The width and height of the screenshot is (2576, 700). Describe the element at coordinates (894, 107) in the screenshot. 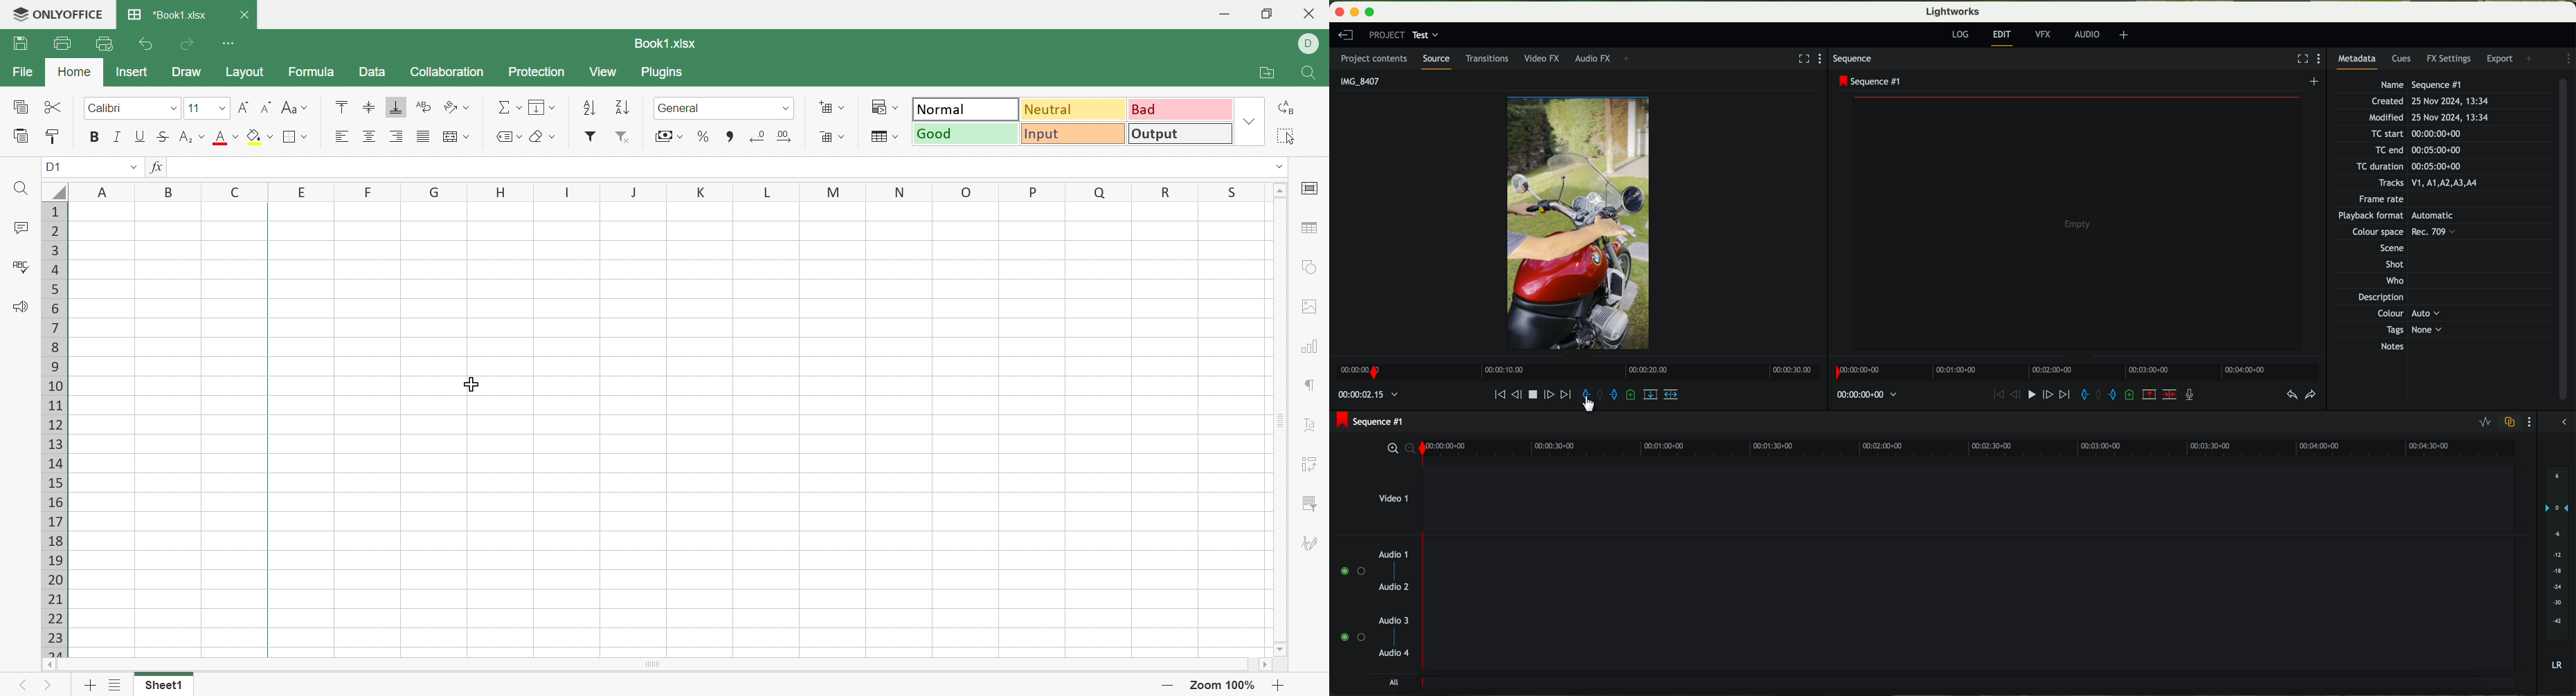

I see `Drop Down` at that location.